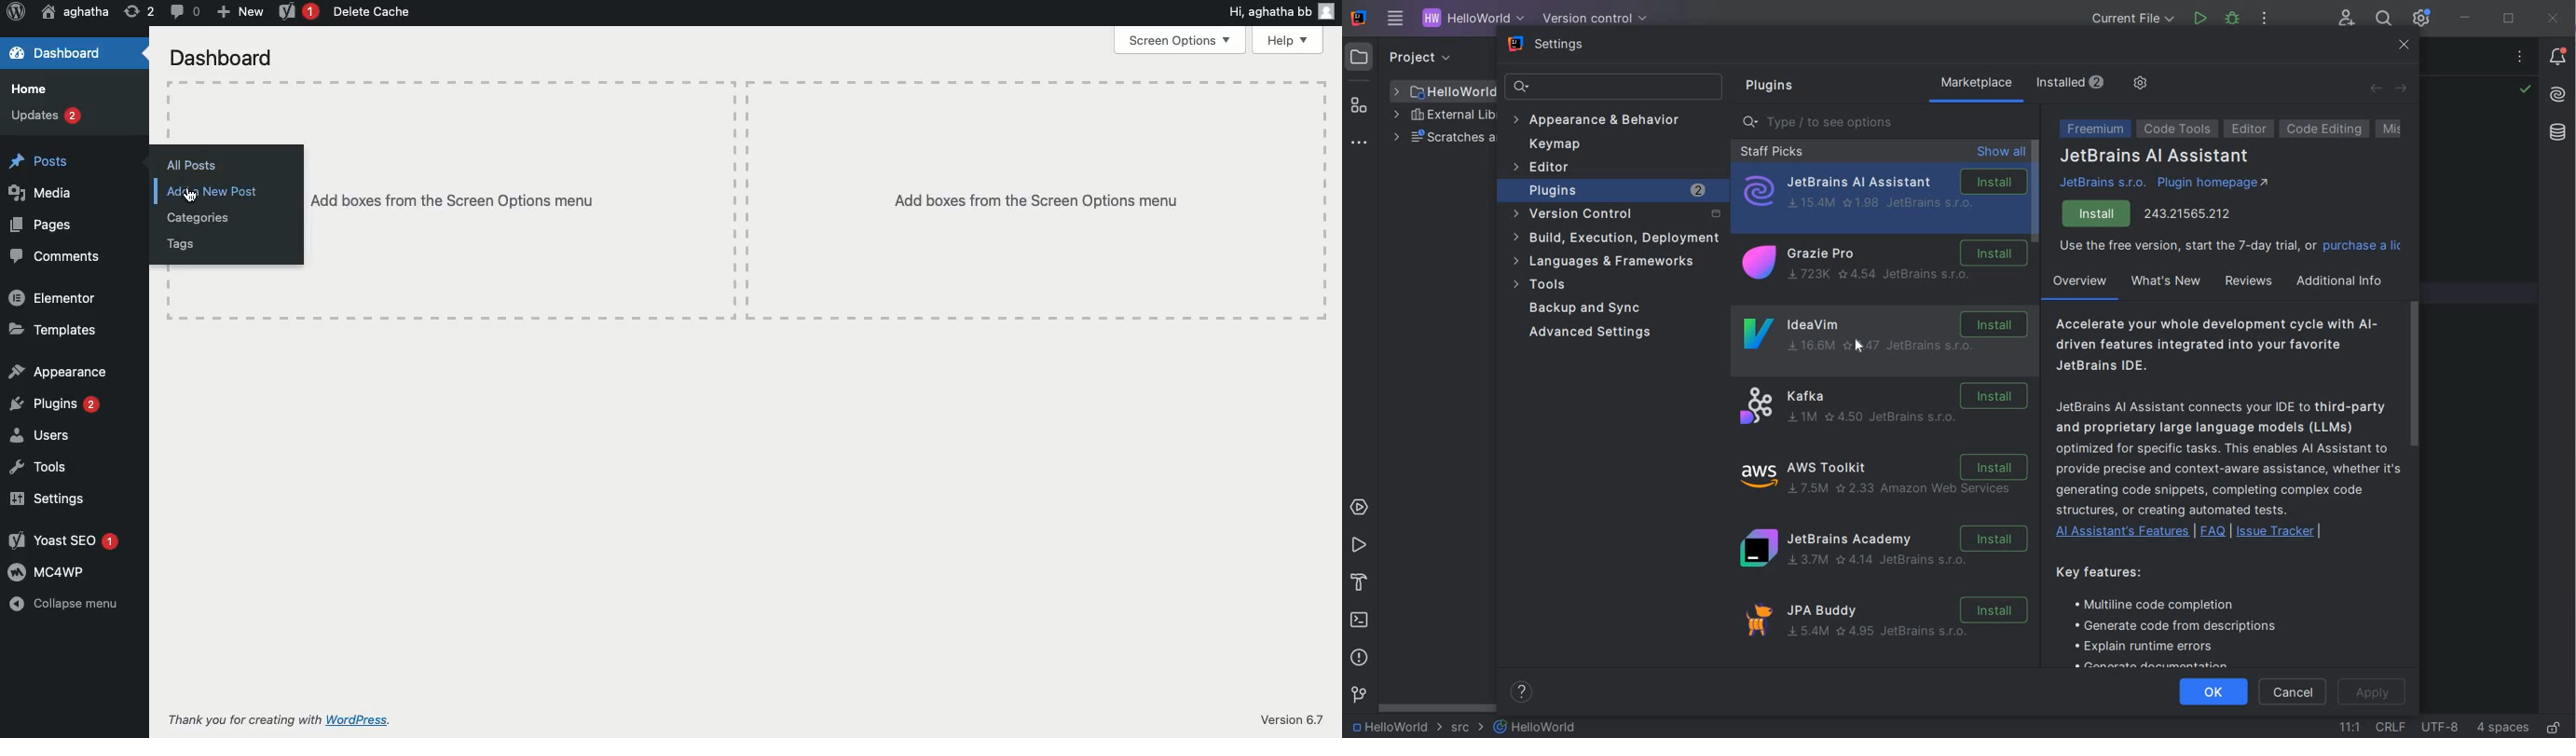 The height and width of the screenshot is (756, 2576). Describe the element at coordinates (65, 603) in the screenshot. I see `Collapse menu` at that location.